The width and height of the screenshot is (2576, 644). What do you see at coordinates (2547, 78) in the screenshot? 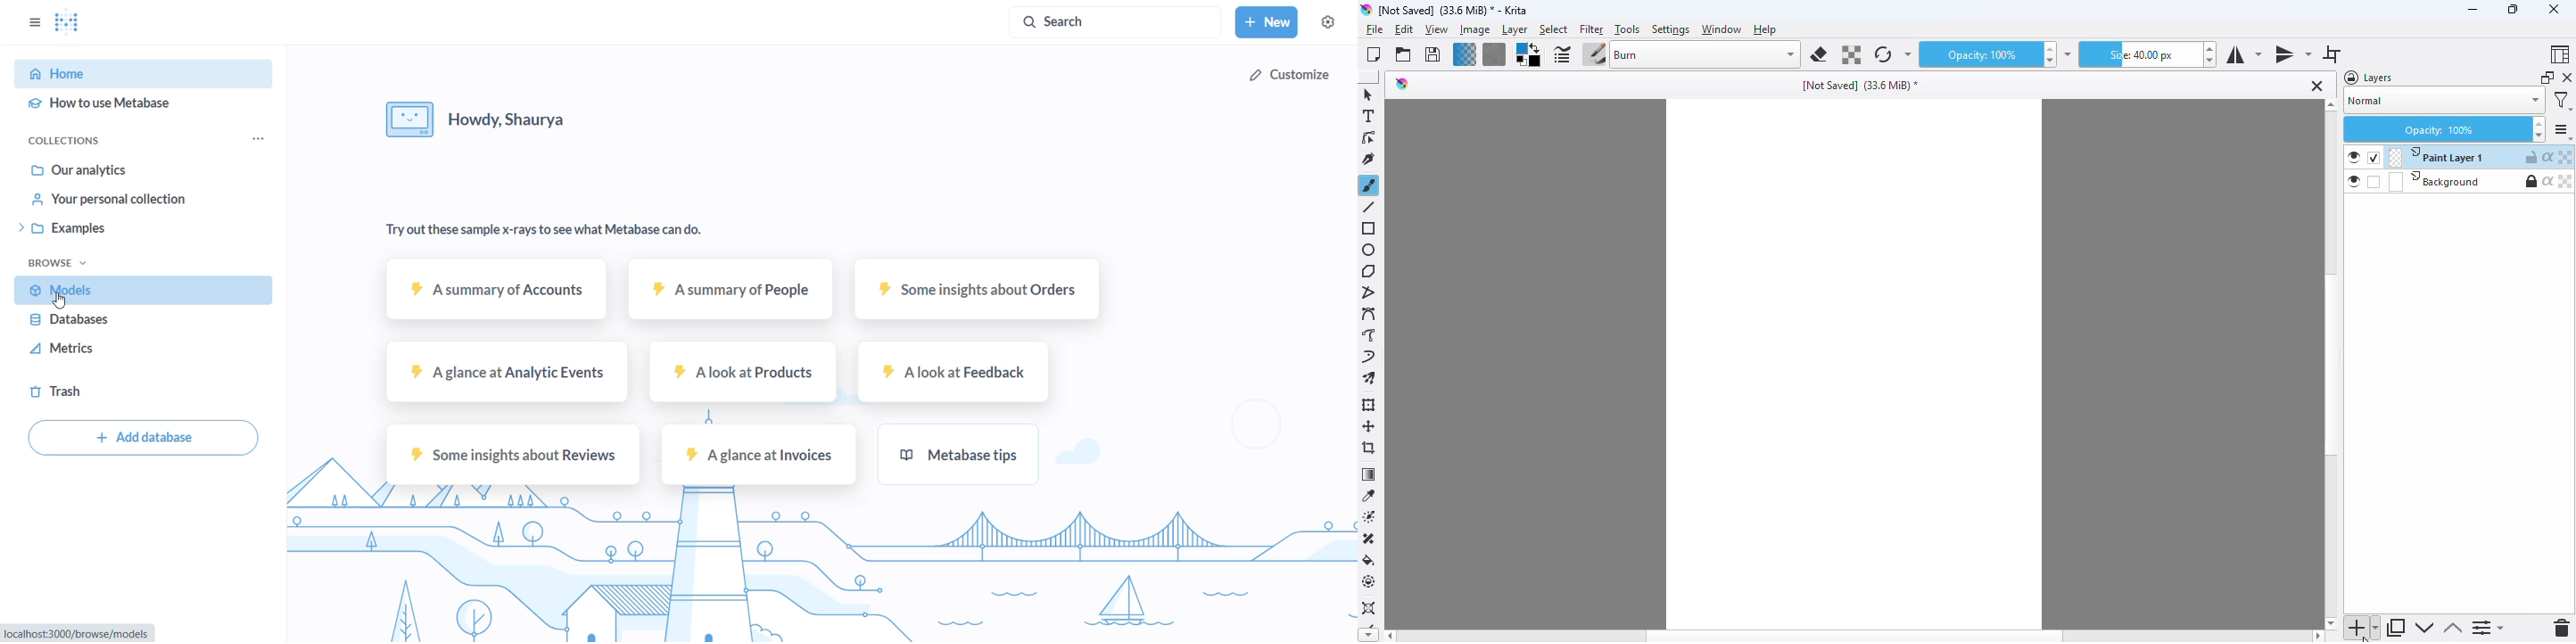
I see `float docker` at bounding box center [2547, 78].